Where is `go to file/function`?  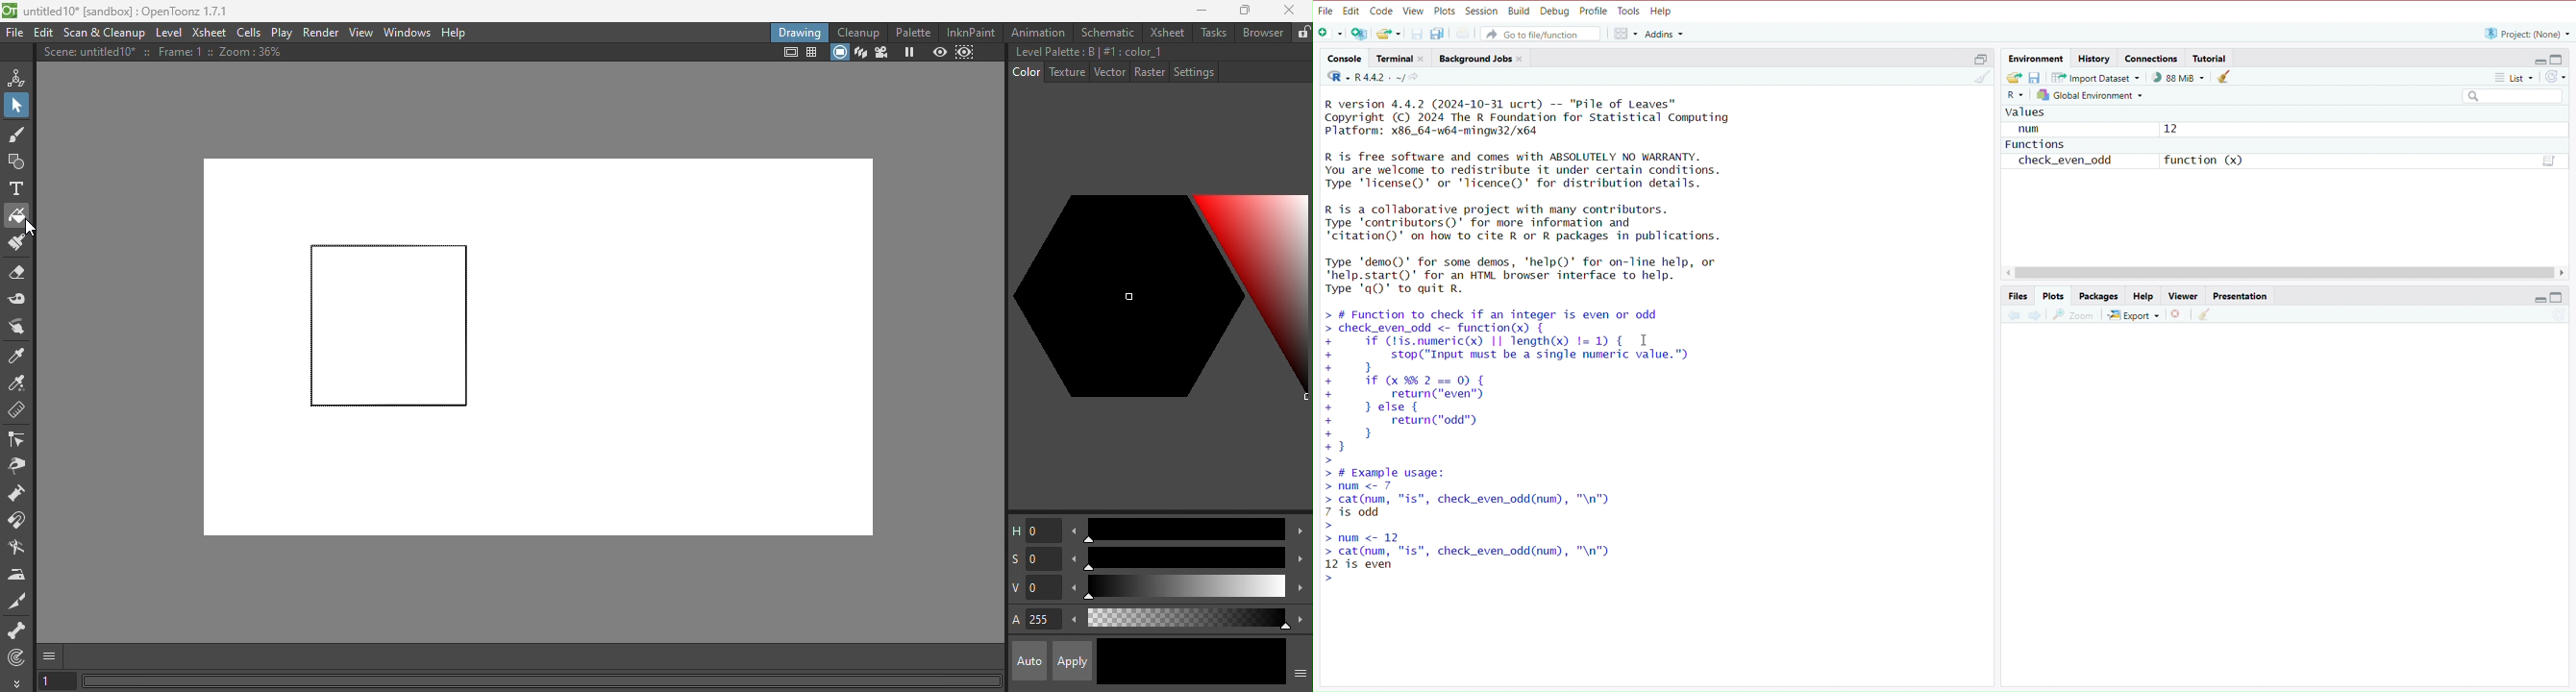 go to file/function is located at coordinates (1544, 34).